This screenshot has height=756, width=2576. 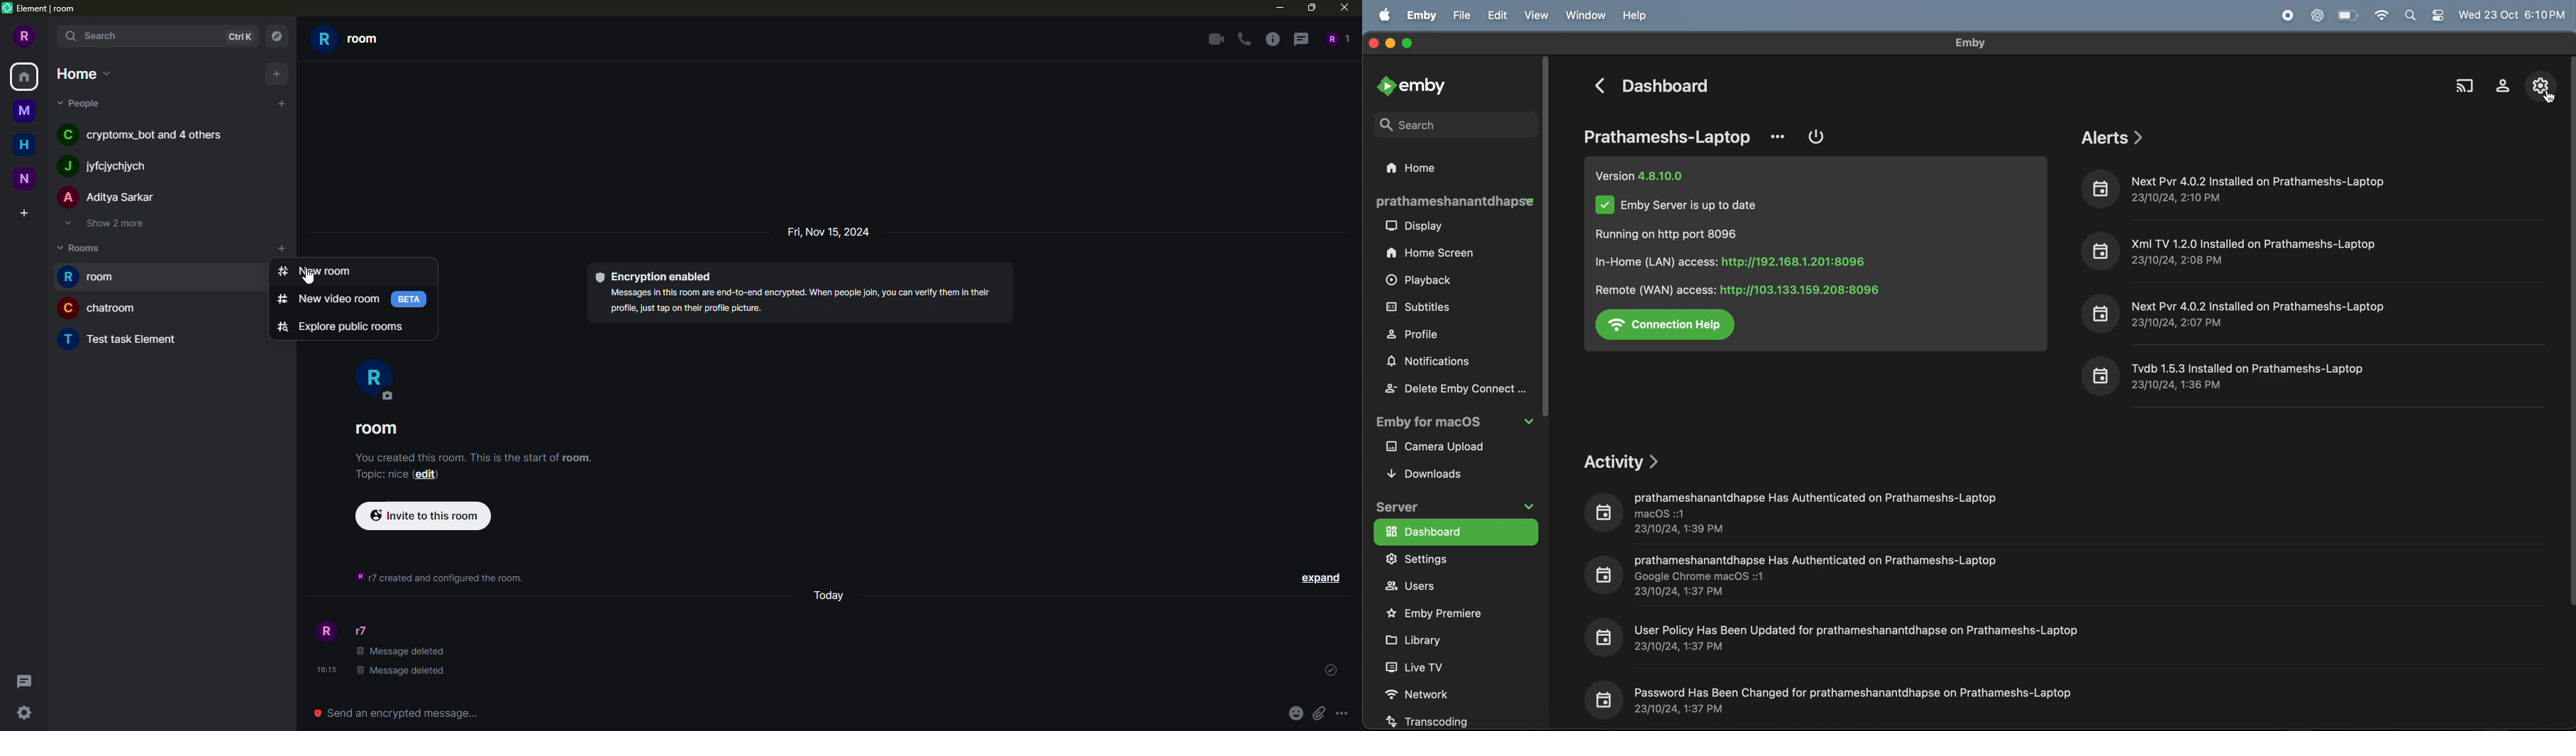 What do you see at coordinates (277, 37) in the screenshot?
I see `navigator` at bounding box center [277, 37].